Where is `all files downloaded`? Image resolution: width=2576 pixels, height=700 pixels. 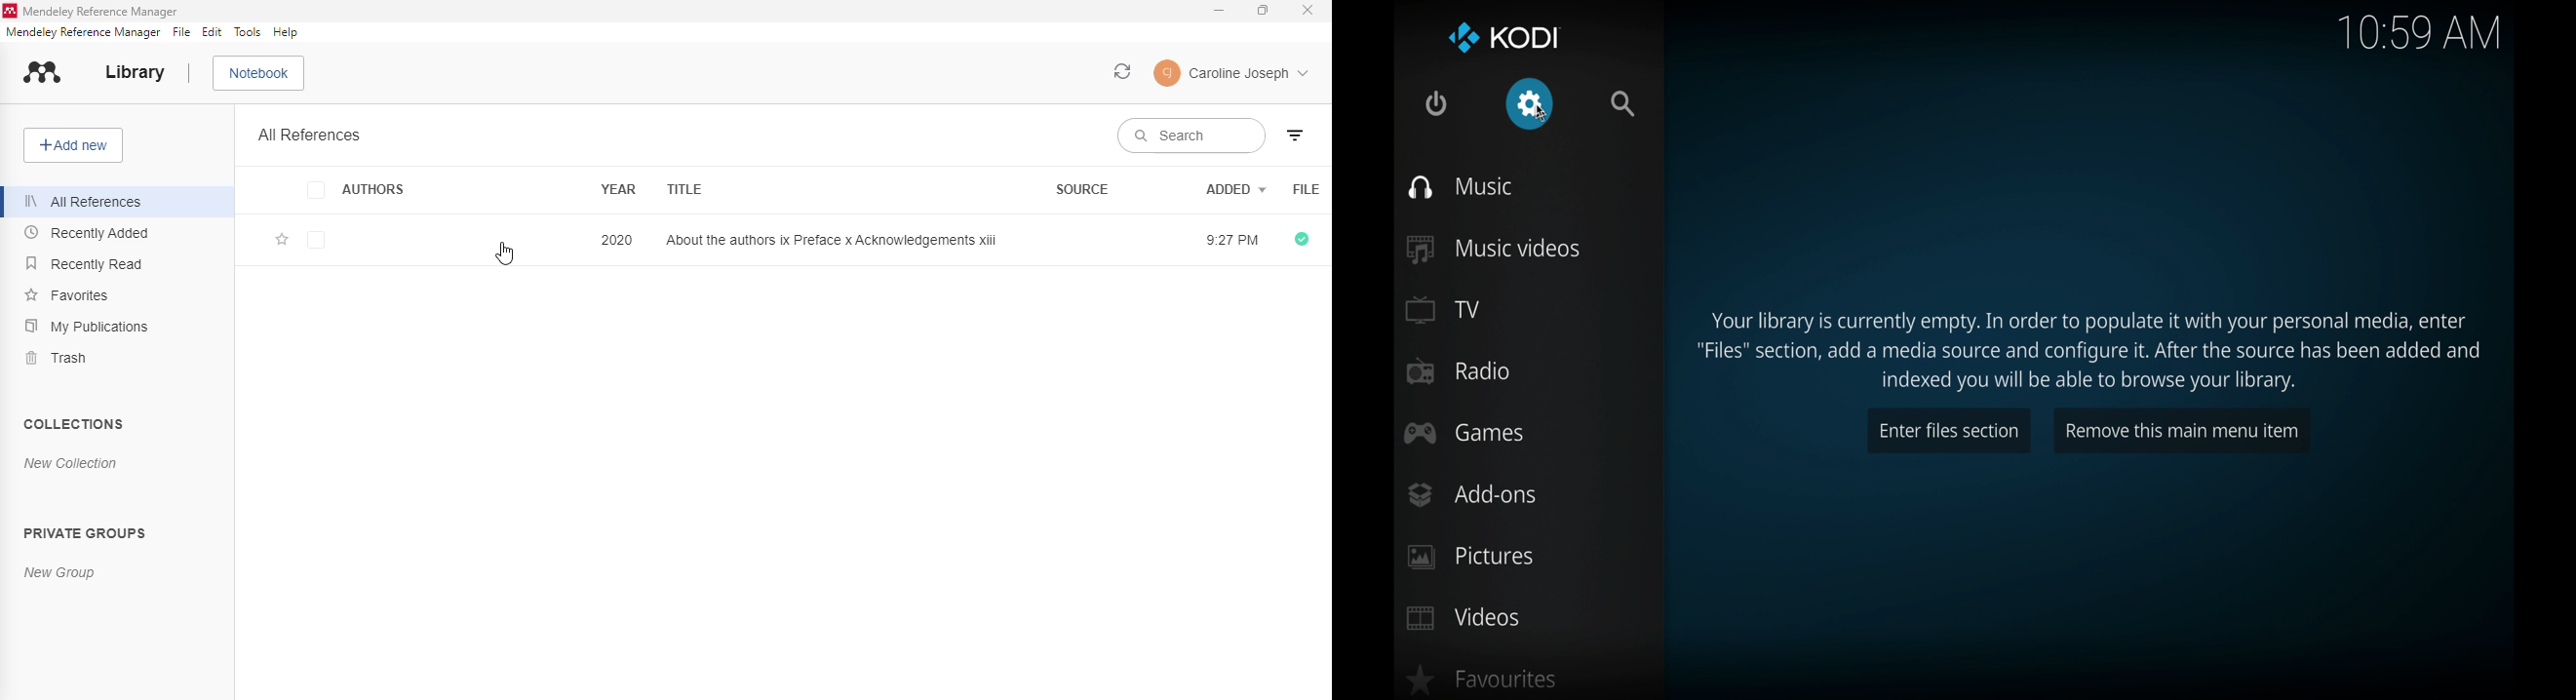 all files downloaded is located at coordinates (1302, 239).